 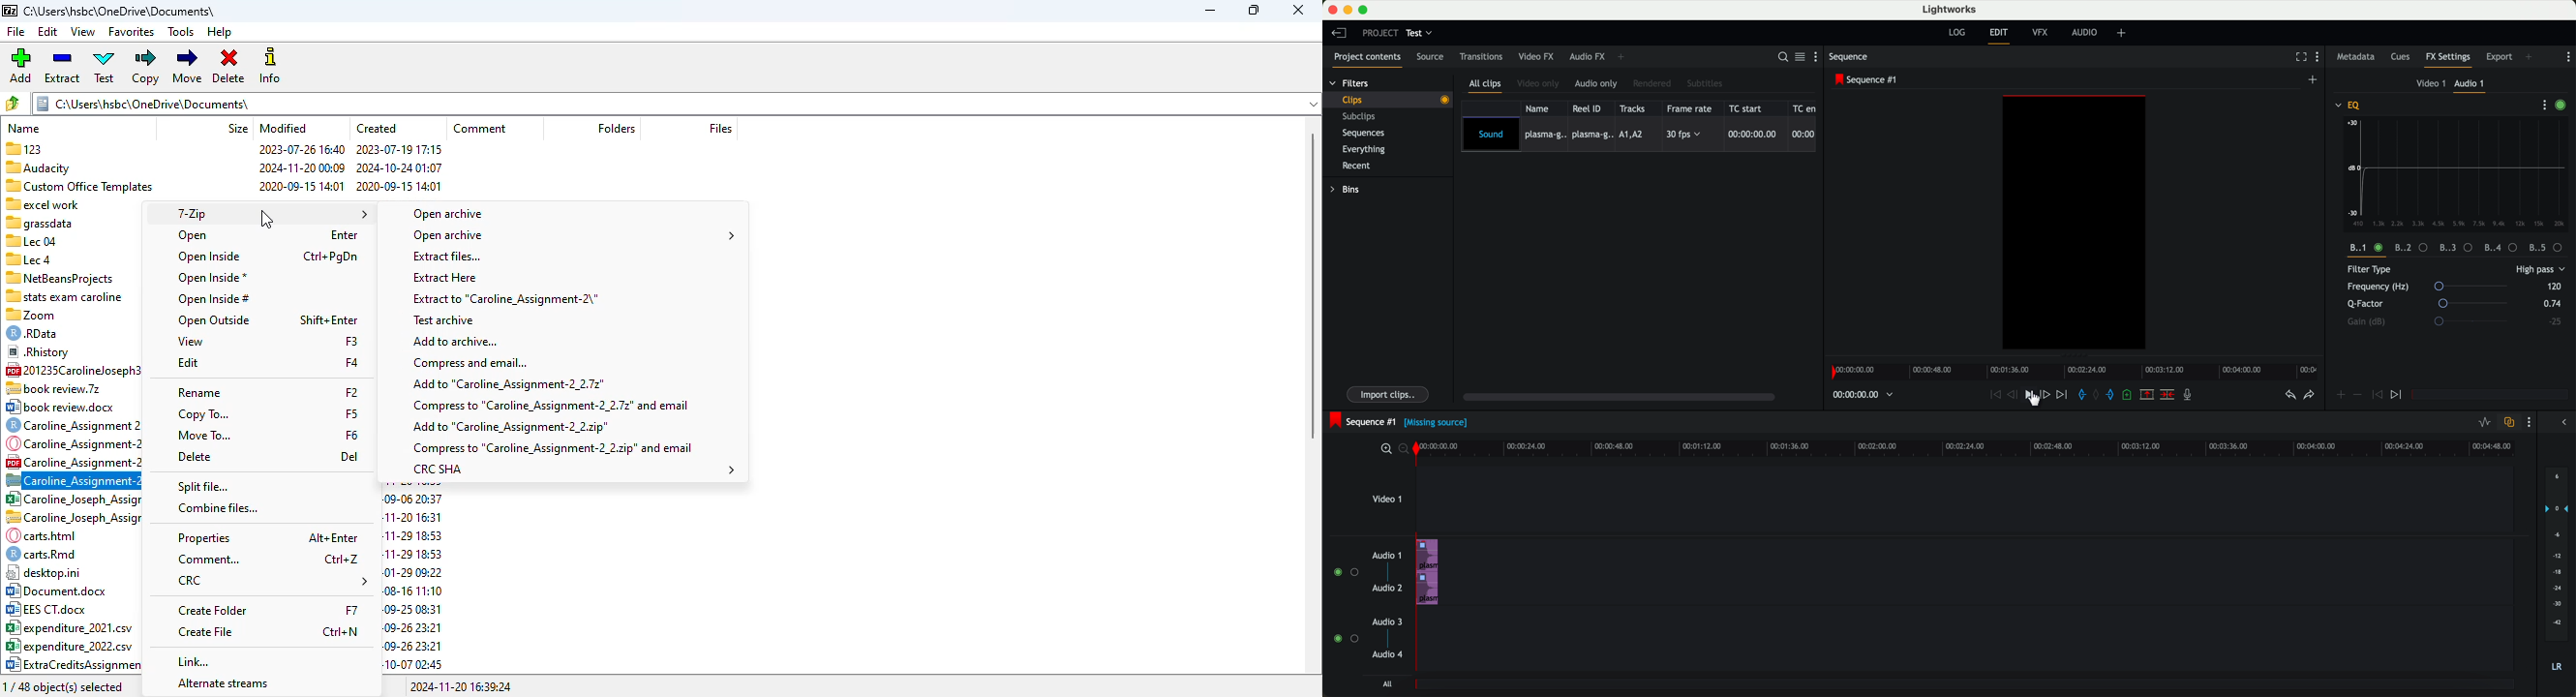 I want to click on folder name, so click(x=119, y=11).